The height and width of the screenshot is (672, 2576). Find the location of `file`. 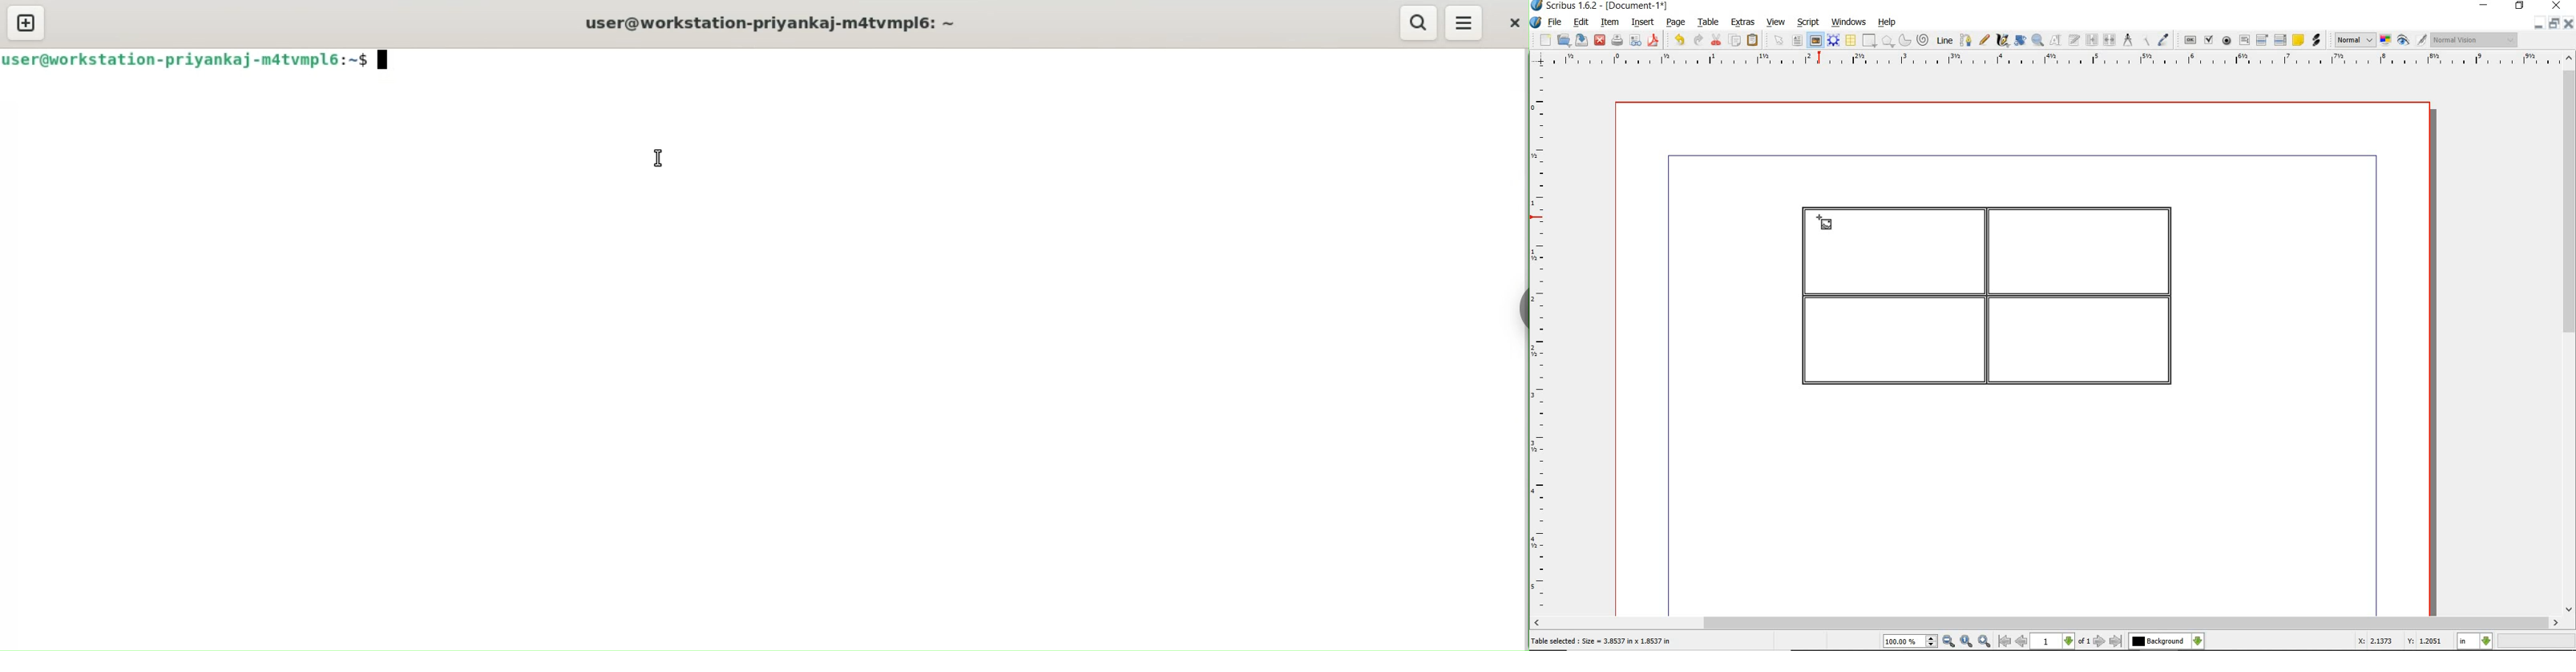

file is located at coordinates (1555, 23).